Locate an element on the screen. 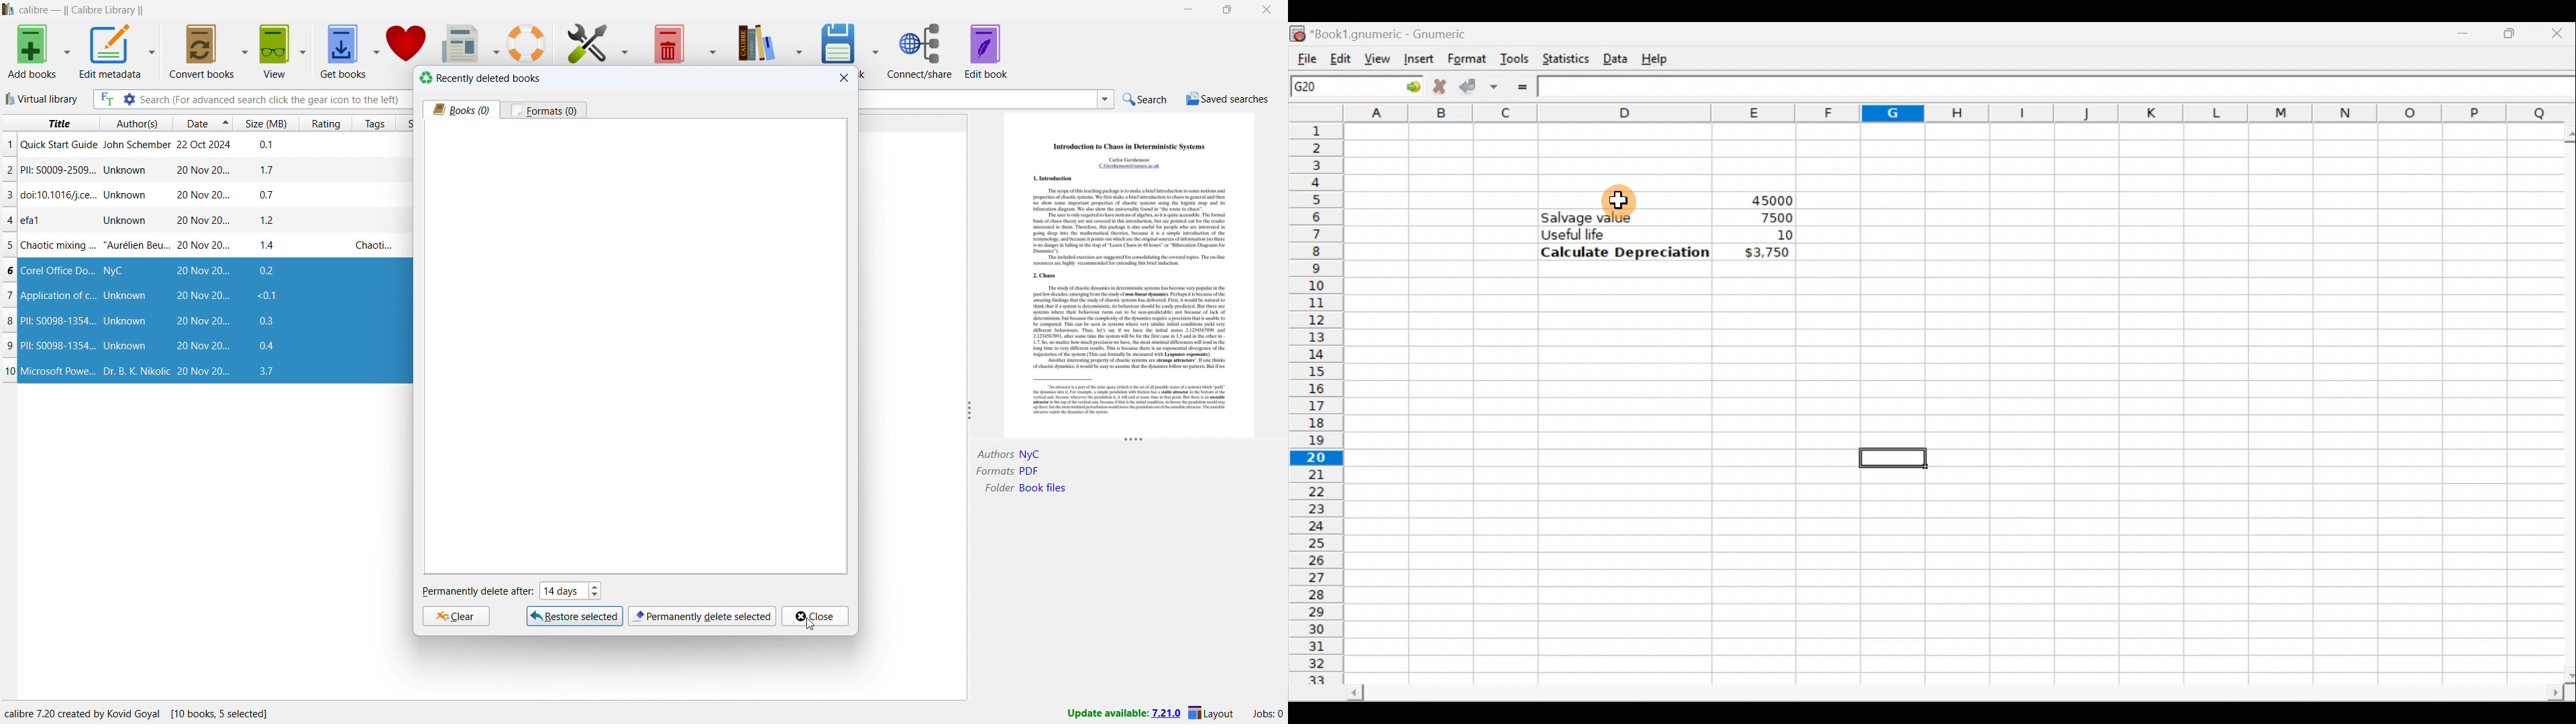  program information is located at coordinates (148, 713).